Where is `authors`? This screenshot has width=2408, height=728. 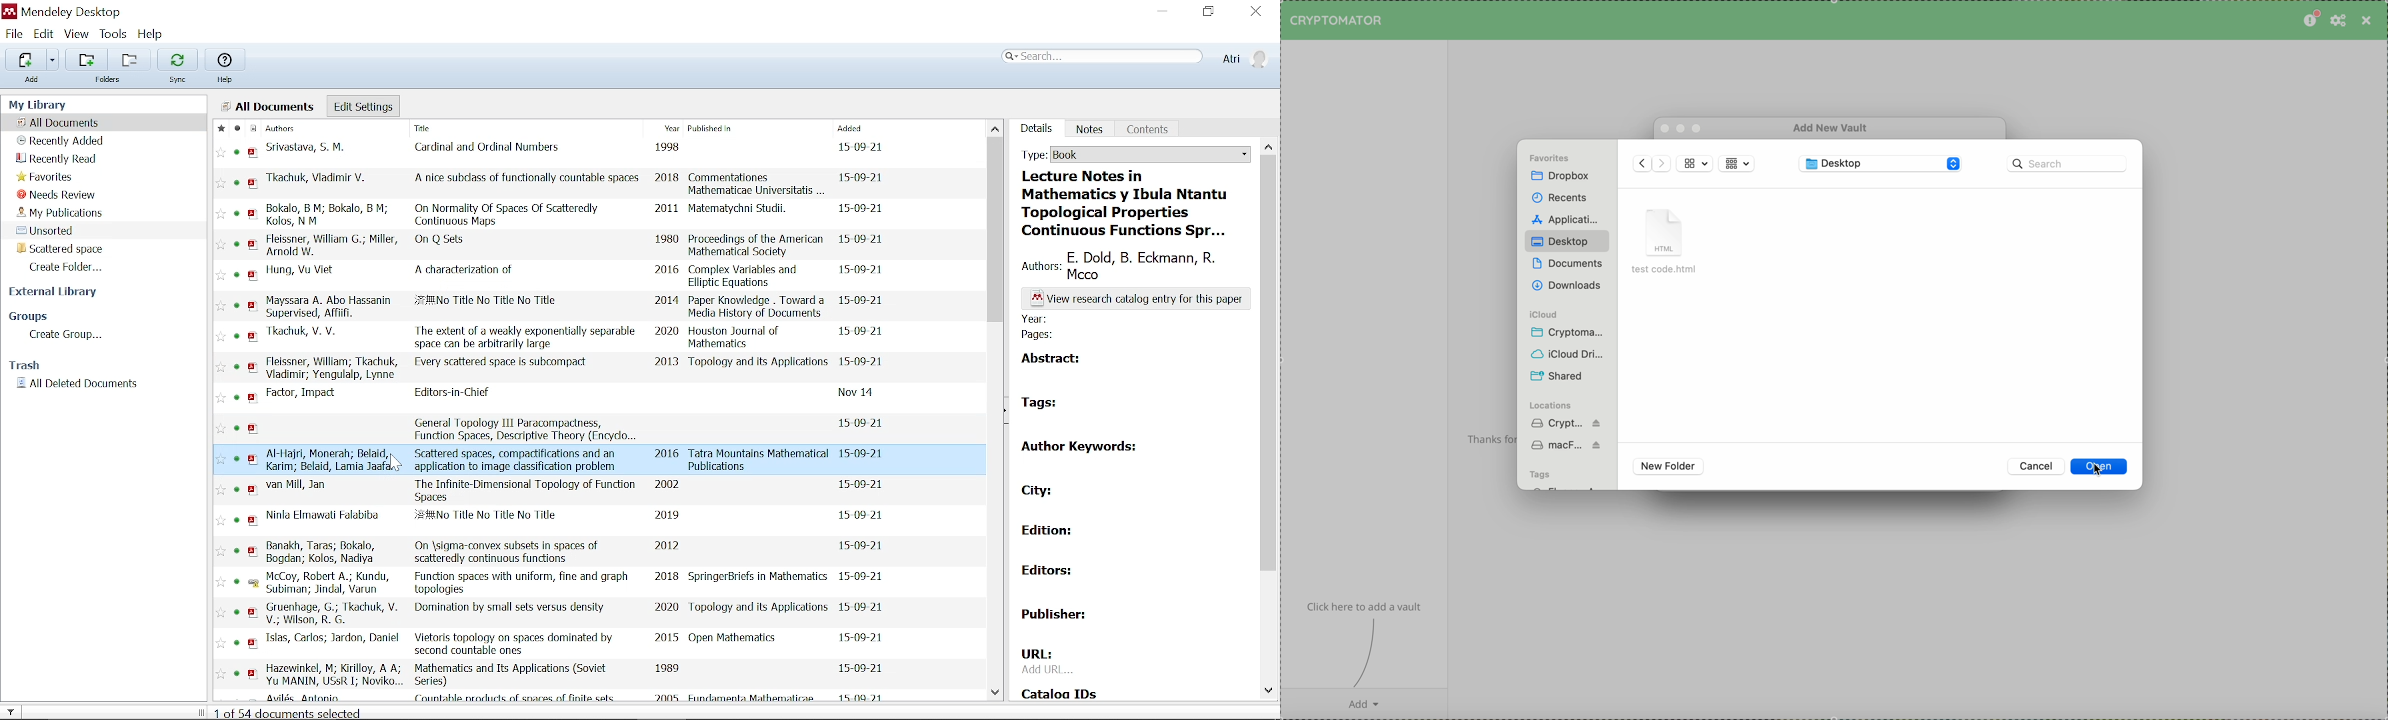
authors is located at coordinates (297, 486).